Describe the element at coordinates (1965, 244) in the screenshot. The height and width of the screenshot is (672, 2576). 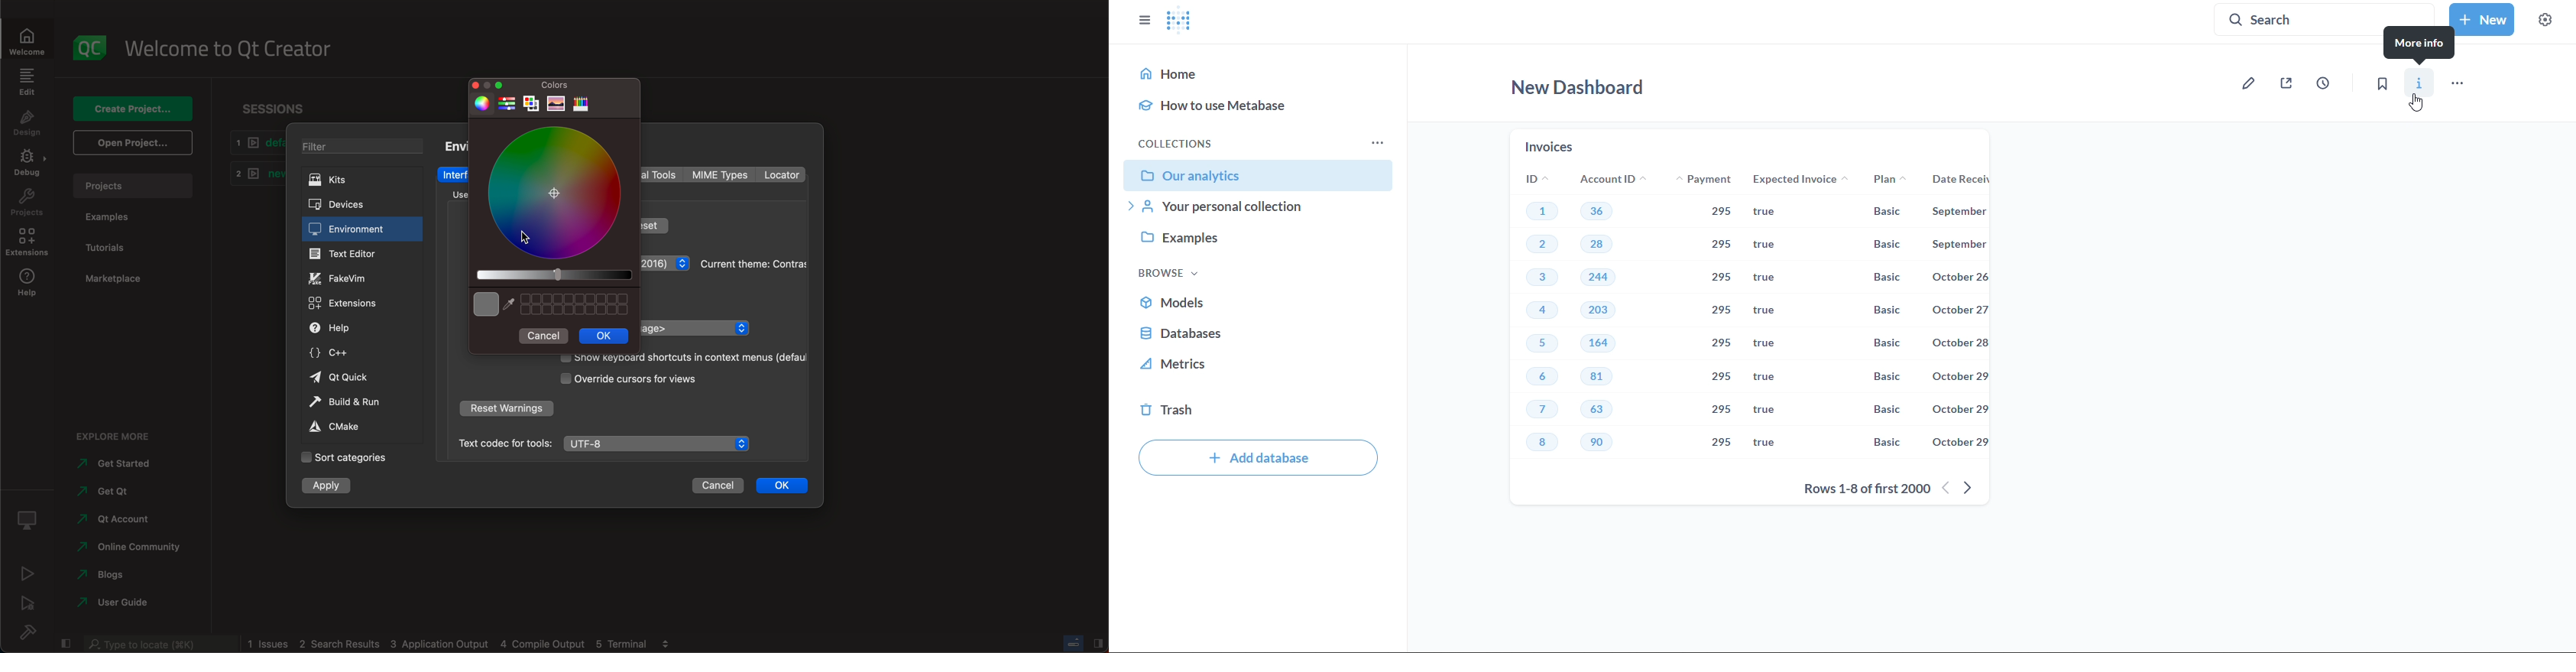
I see `September` at that location.